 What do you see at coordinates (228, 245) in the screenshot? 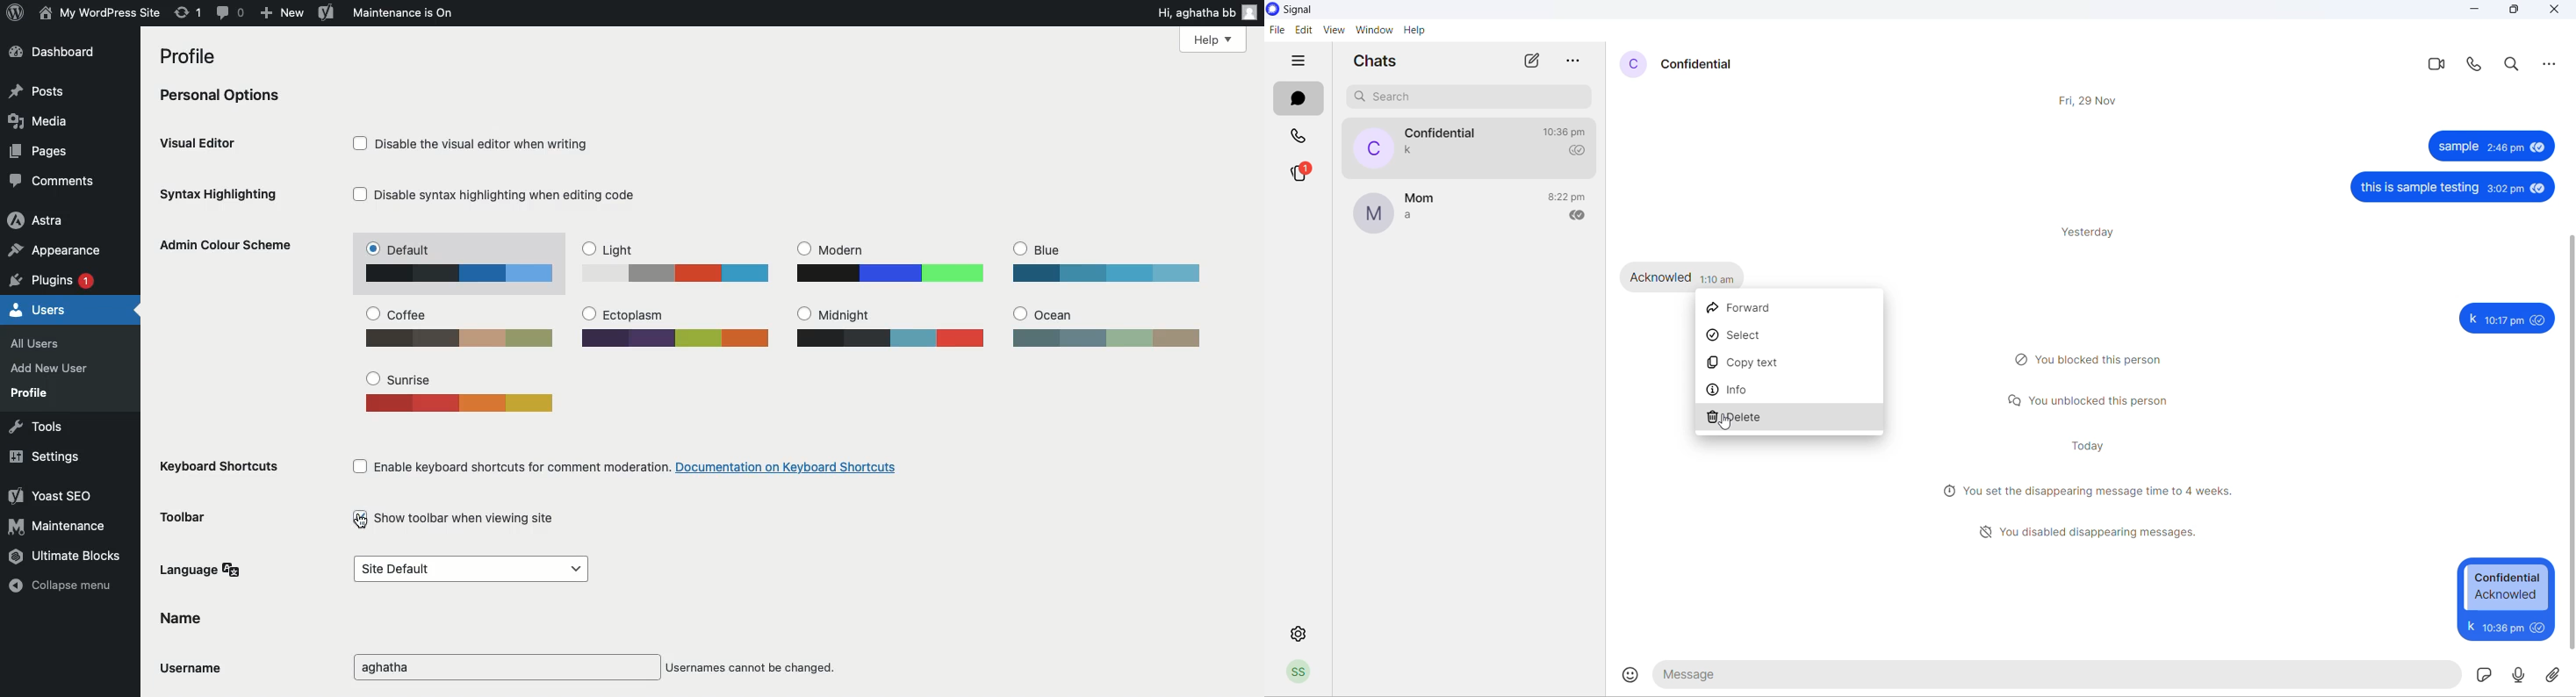
I see `Admin color scheme` at bounding box center [228, 245].